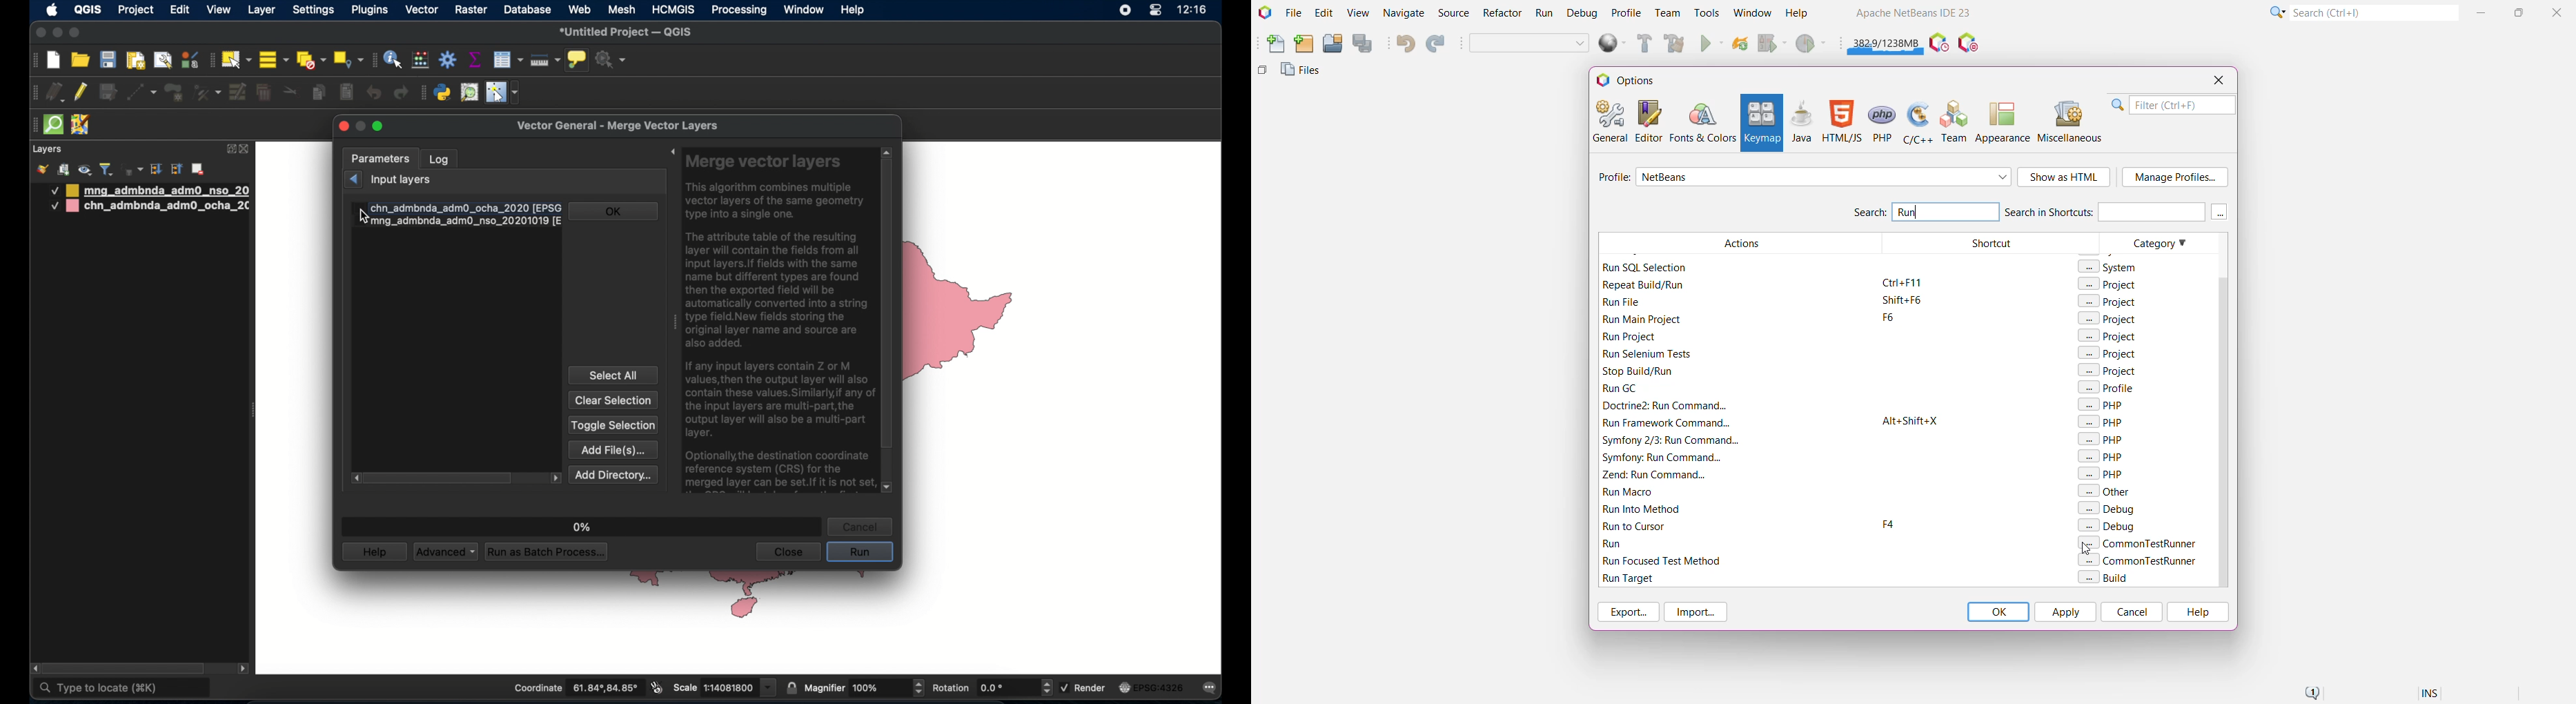  I want to click on deselect all features, so click(311, 61).